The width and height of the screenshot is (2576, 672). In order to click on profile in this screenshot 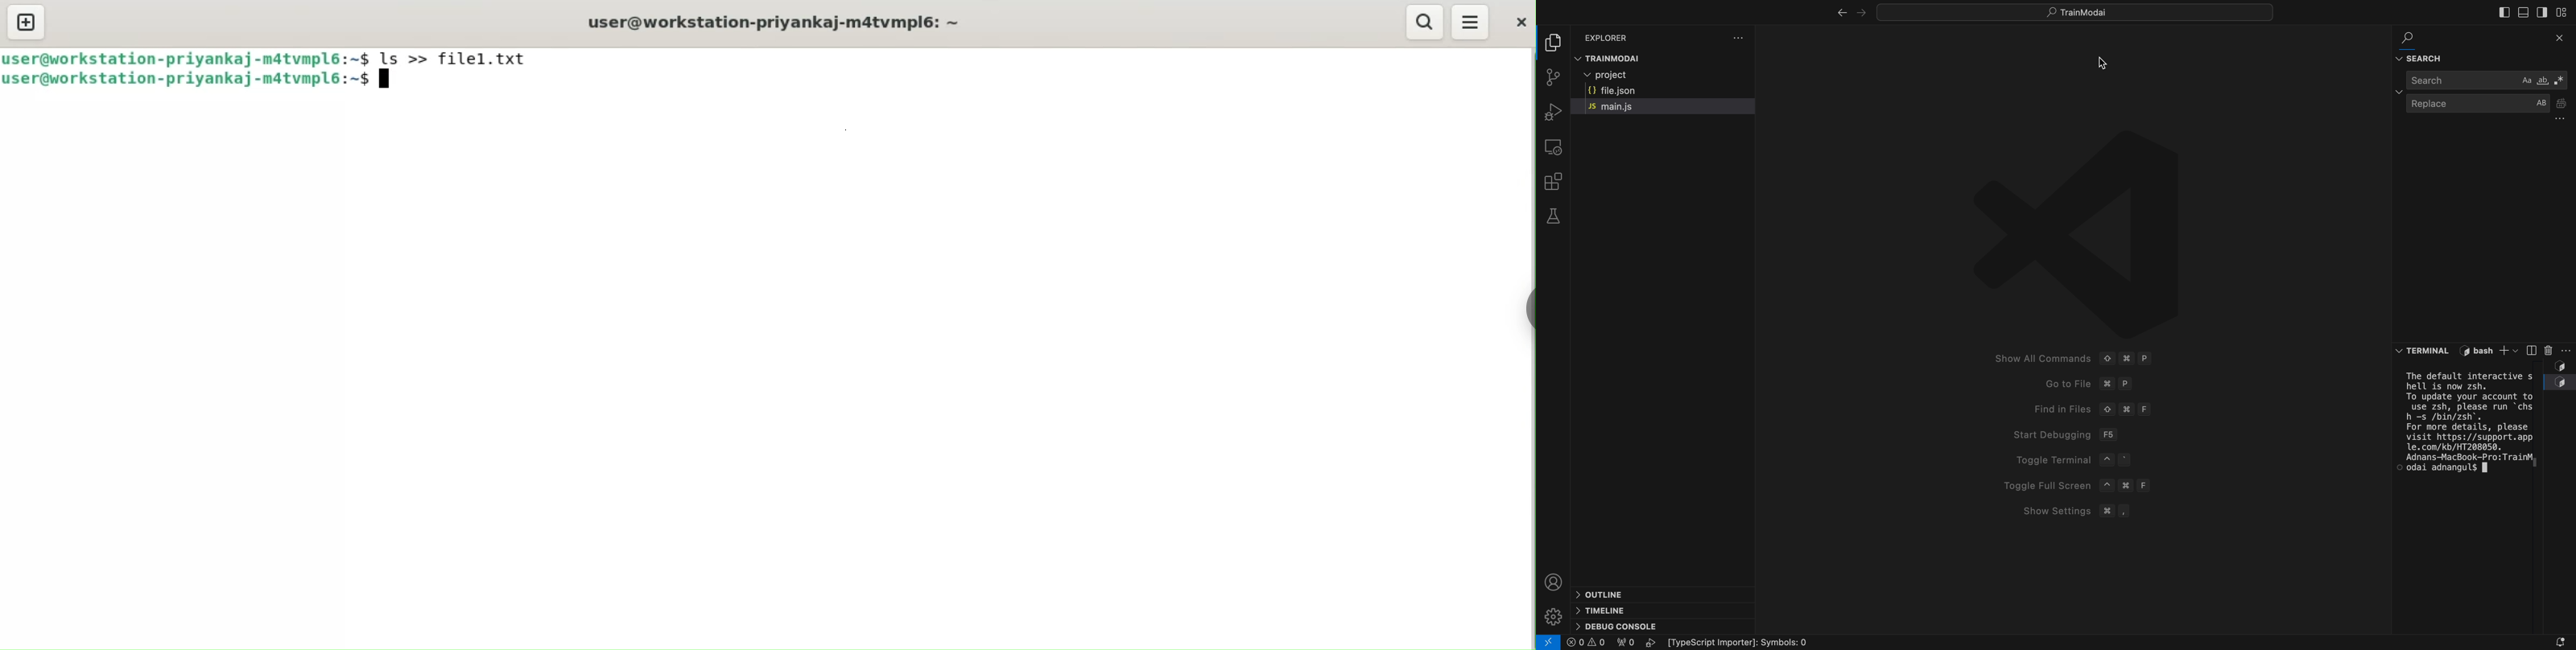, I will do `click(1553, 579)`.